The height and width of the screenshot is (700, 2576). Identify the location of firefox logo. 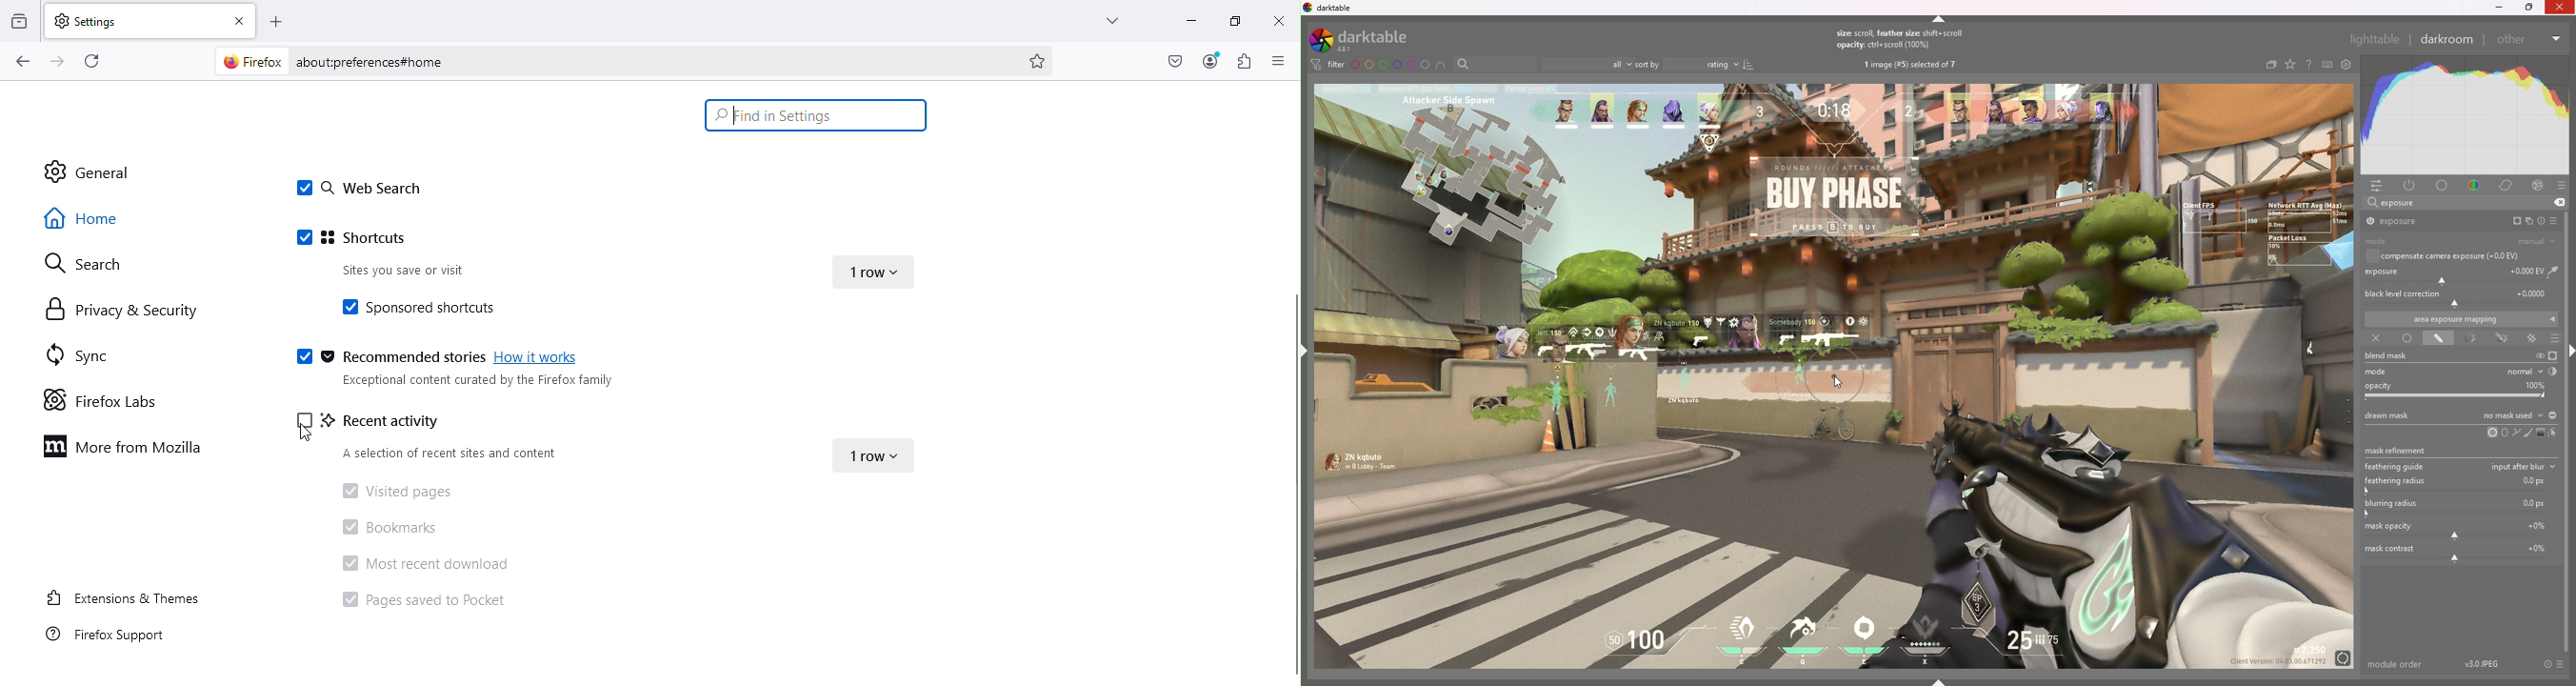
(253, 62).